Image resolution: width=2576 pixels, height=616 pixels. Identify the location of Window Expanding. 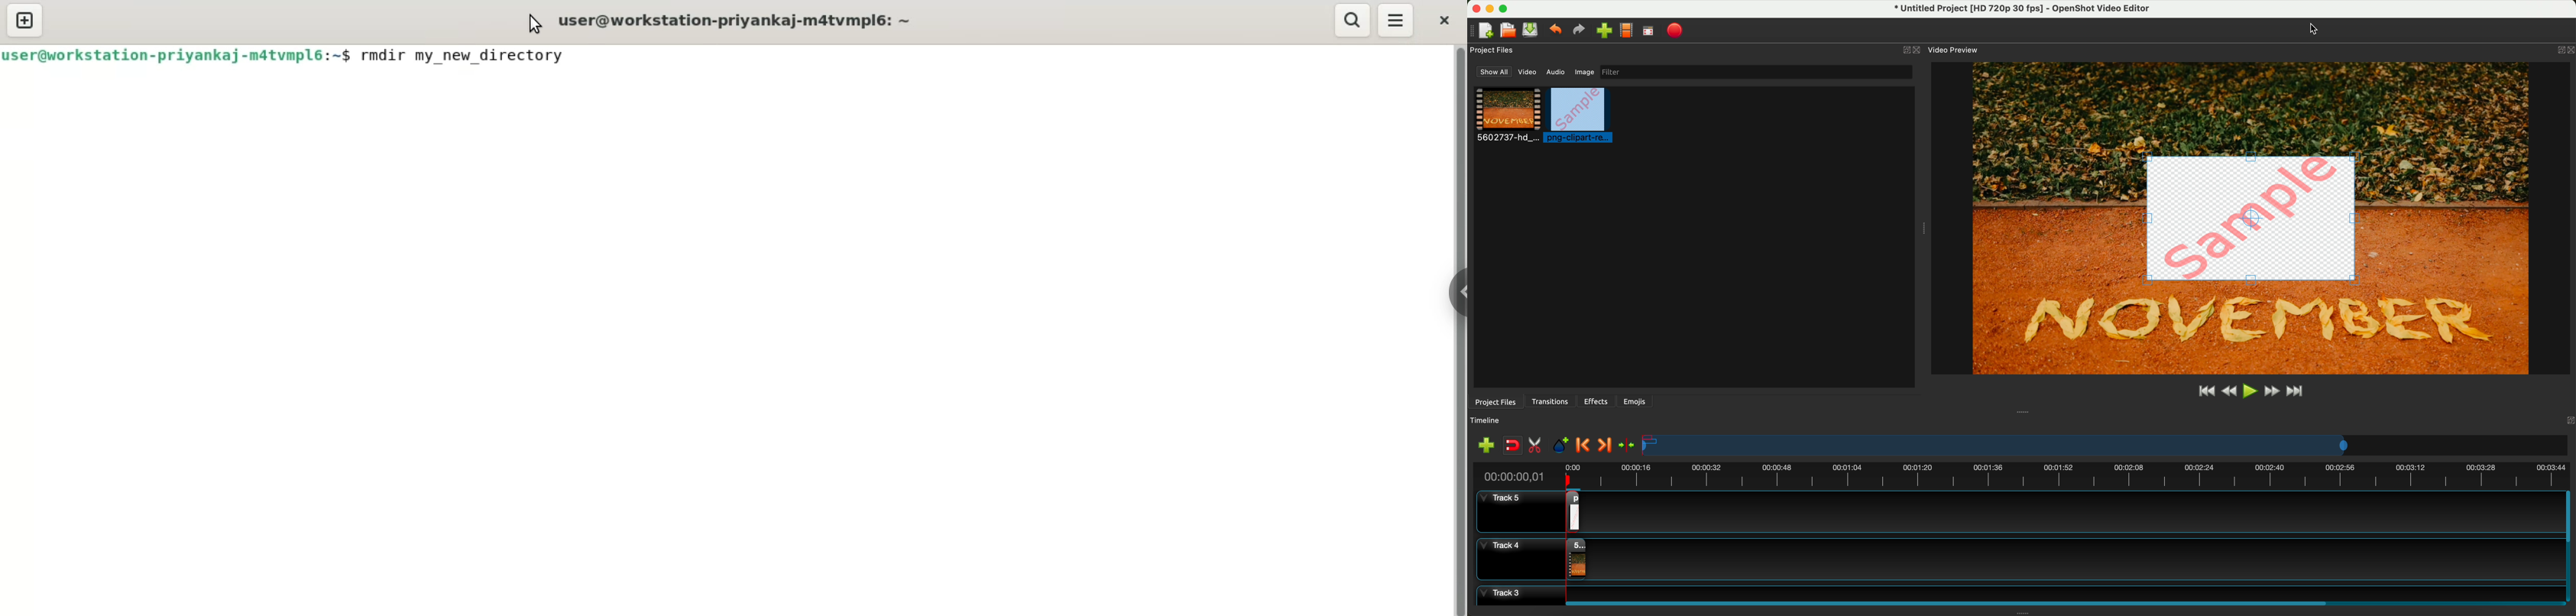
(2024, 612).